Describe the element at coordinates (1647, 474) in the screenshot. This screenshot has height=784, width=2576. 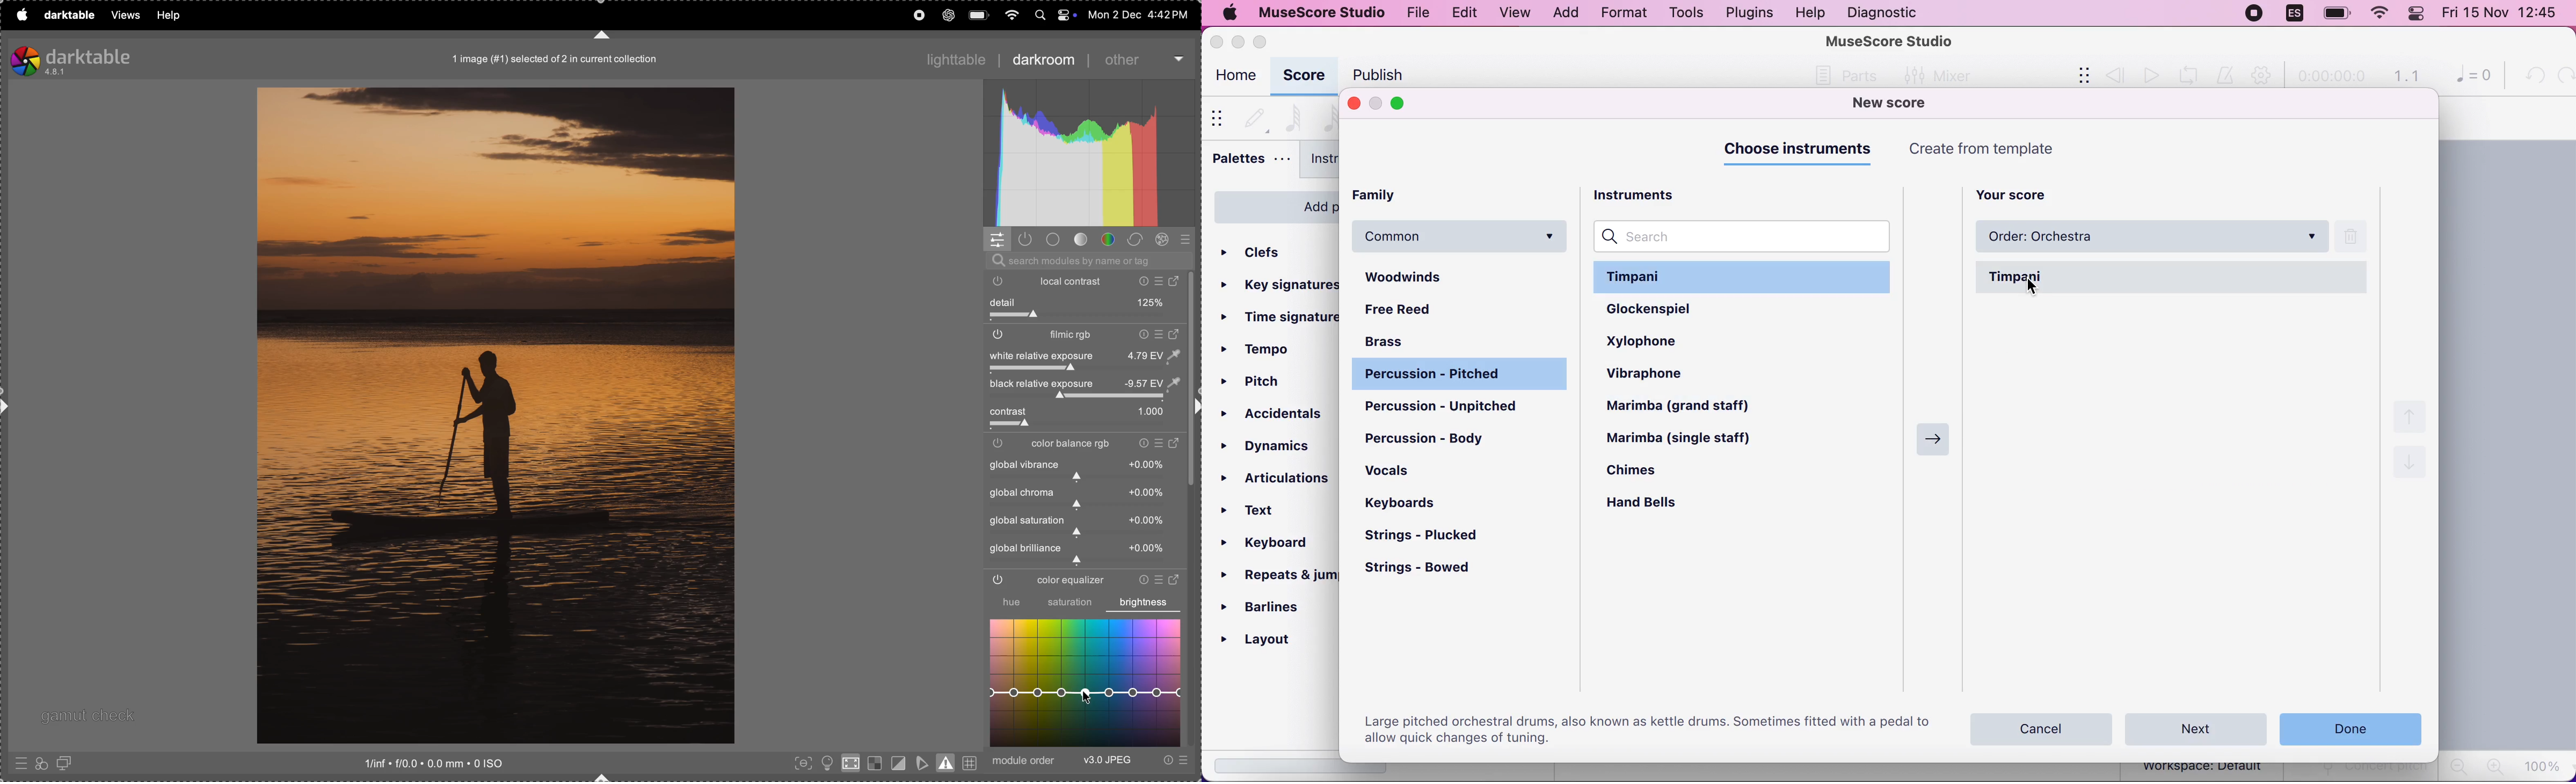
I see `chimes` at that location.